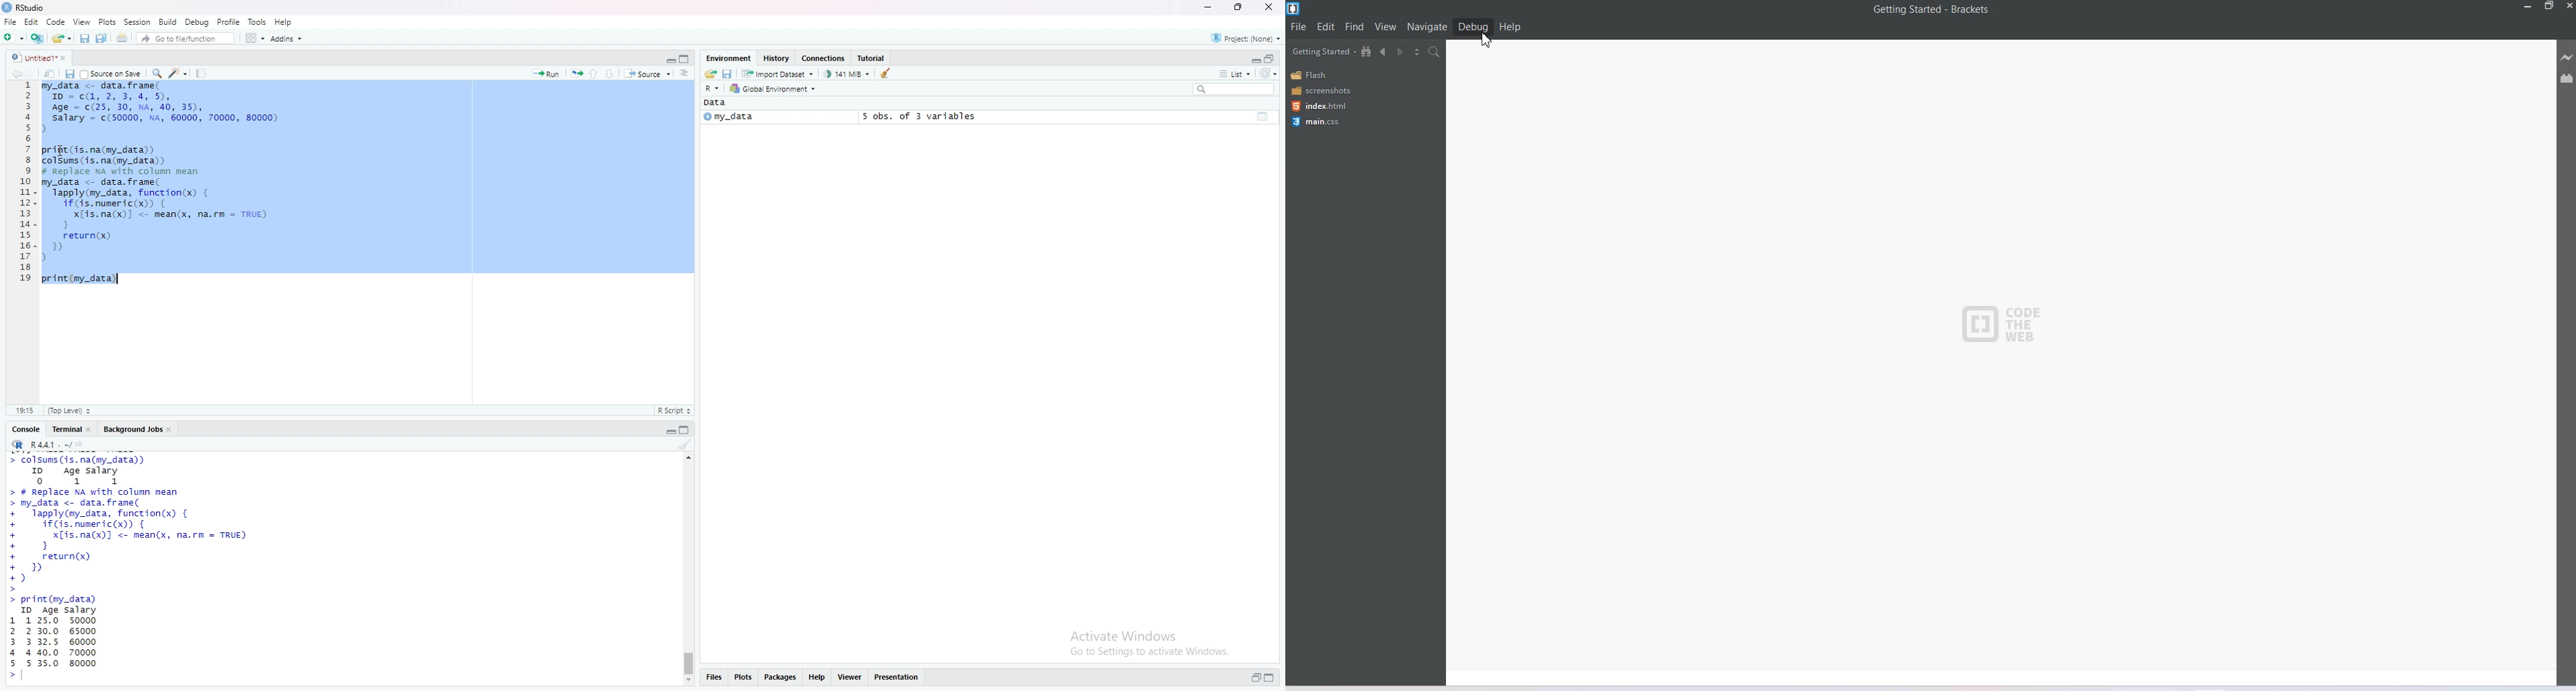 The height and width of the screenshot is (700, 2576). I want to click on Find/replace, so click(158, 72).